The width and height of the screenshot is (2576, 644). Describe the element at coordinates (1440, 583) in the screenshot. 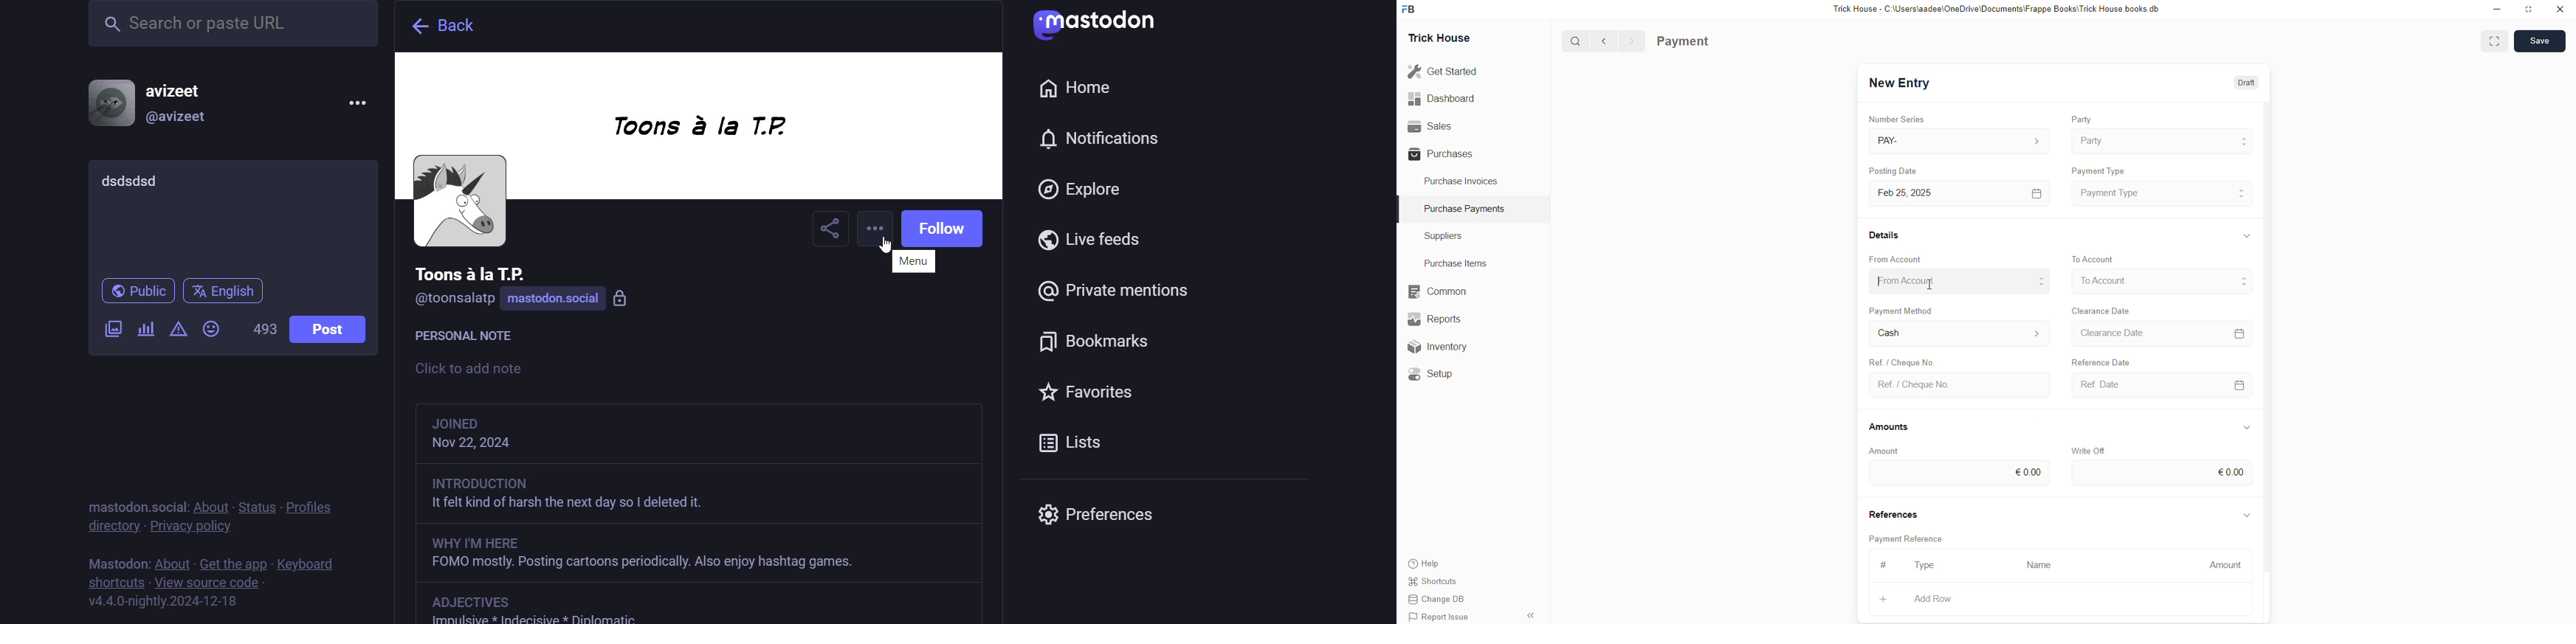

I see `Shortcuts` at that location.